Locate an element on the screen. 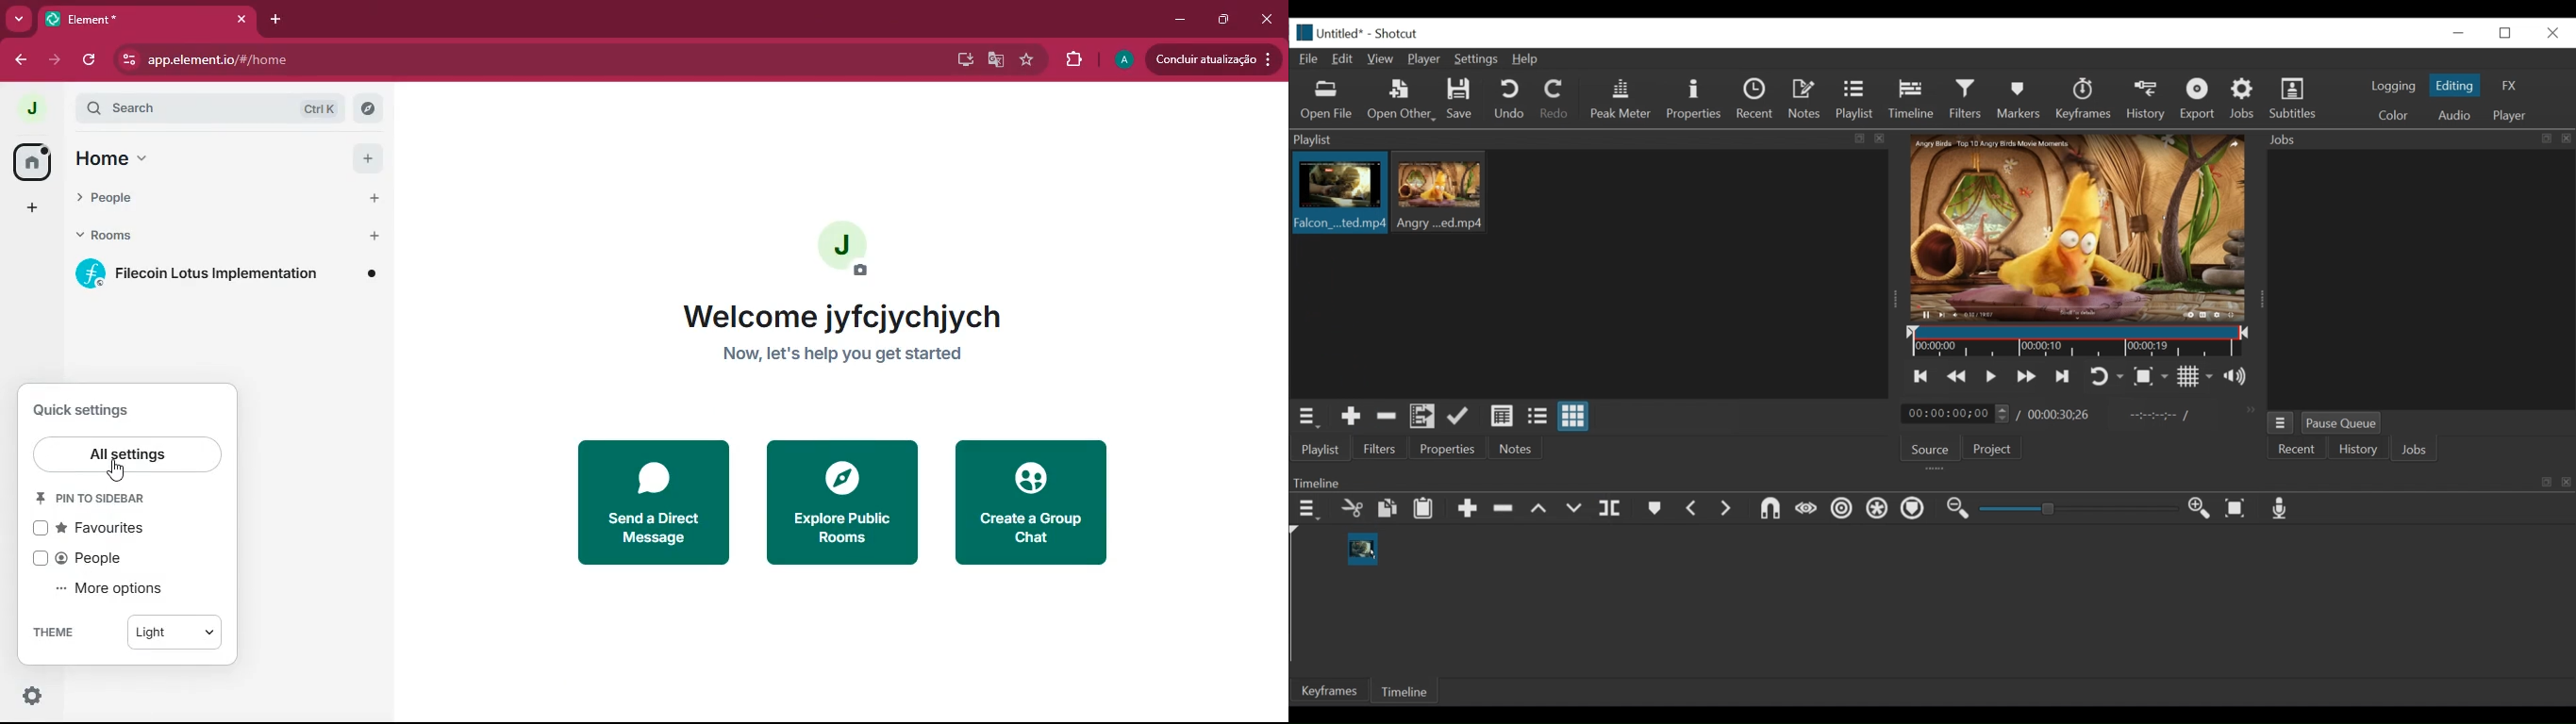  snap is located at coordinates (1772, 510).